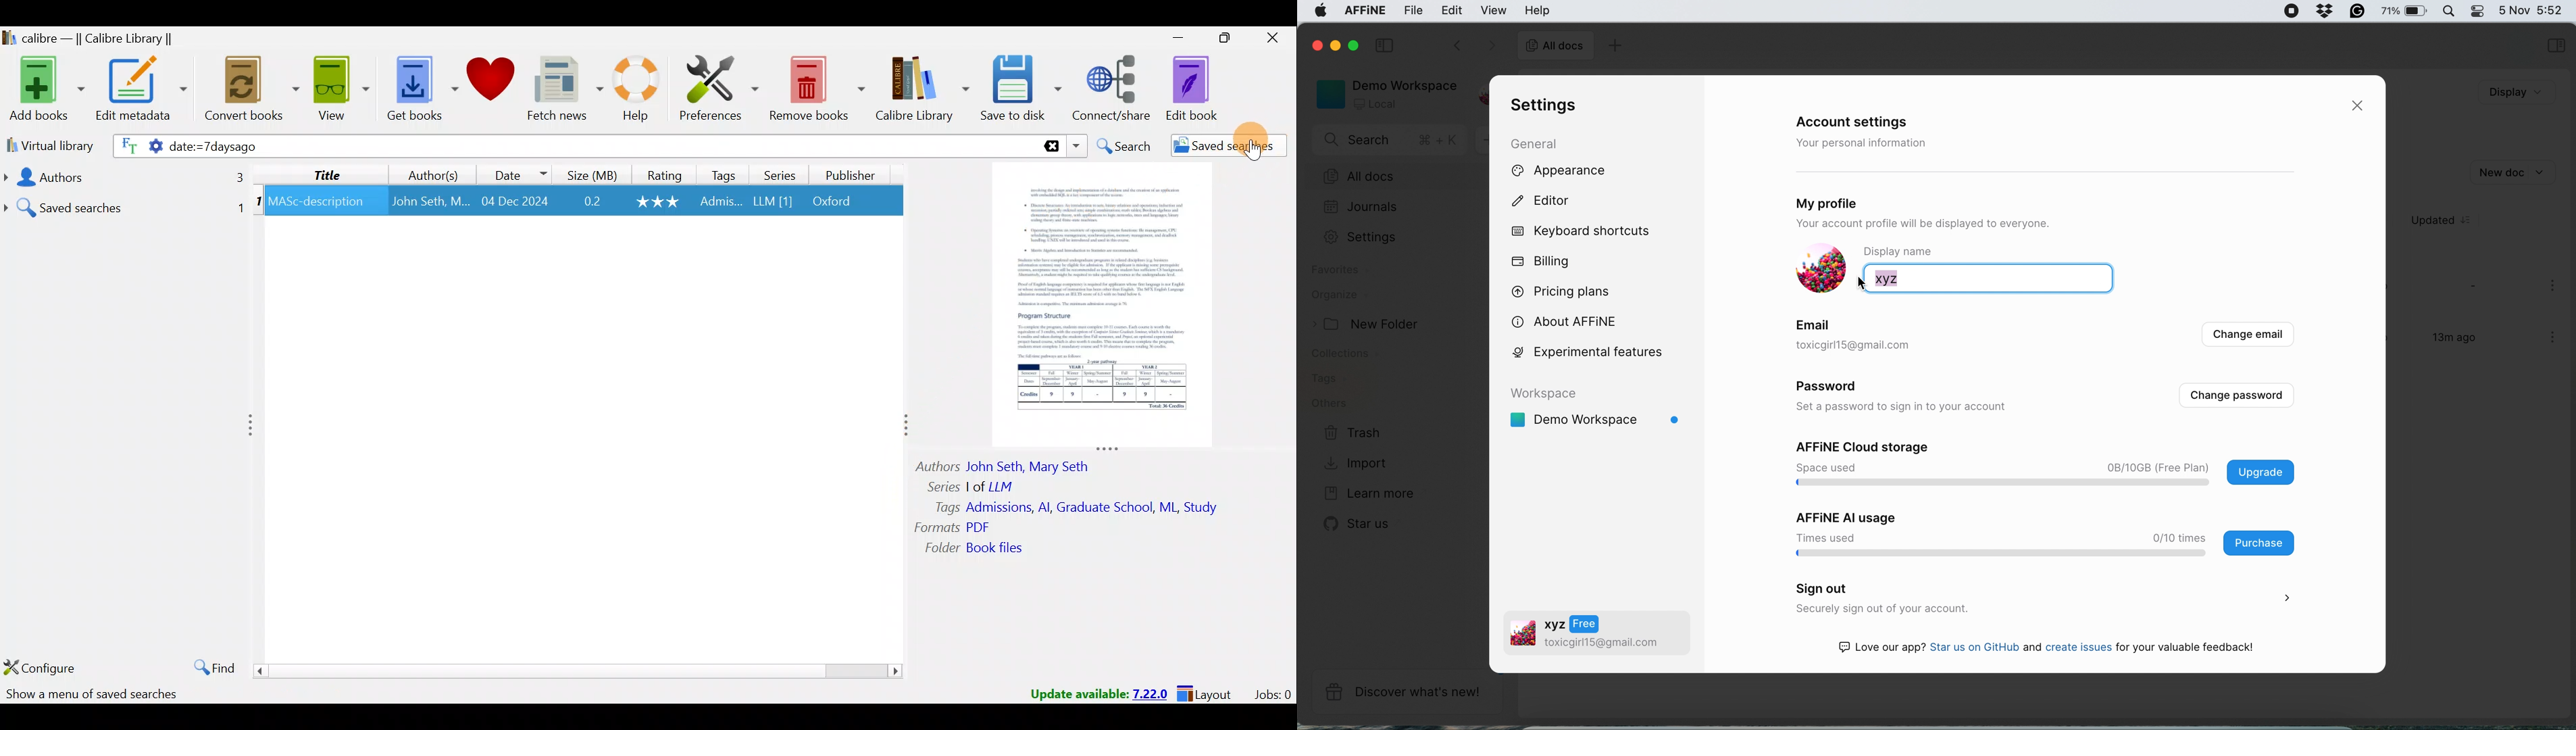 This screenshot has height=756, width=2576. What do you see at coordinates (94, 695) in the screenshot?
I see `Show a menu of saved searches` at bounding box center [94, 695].